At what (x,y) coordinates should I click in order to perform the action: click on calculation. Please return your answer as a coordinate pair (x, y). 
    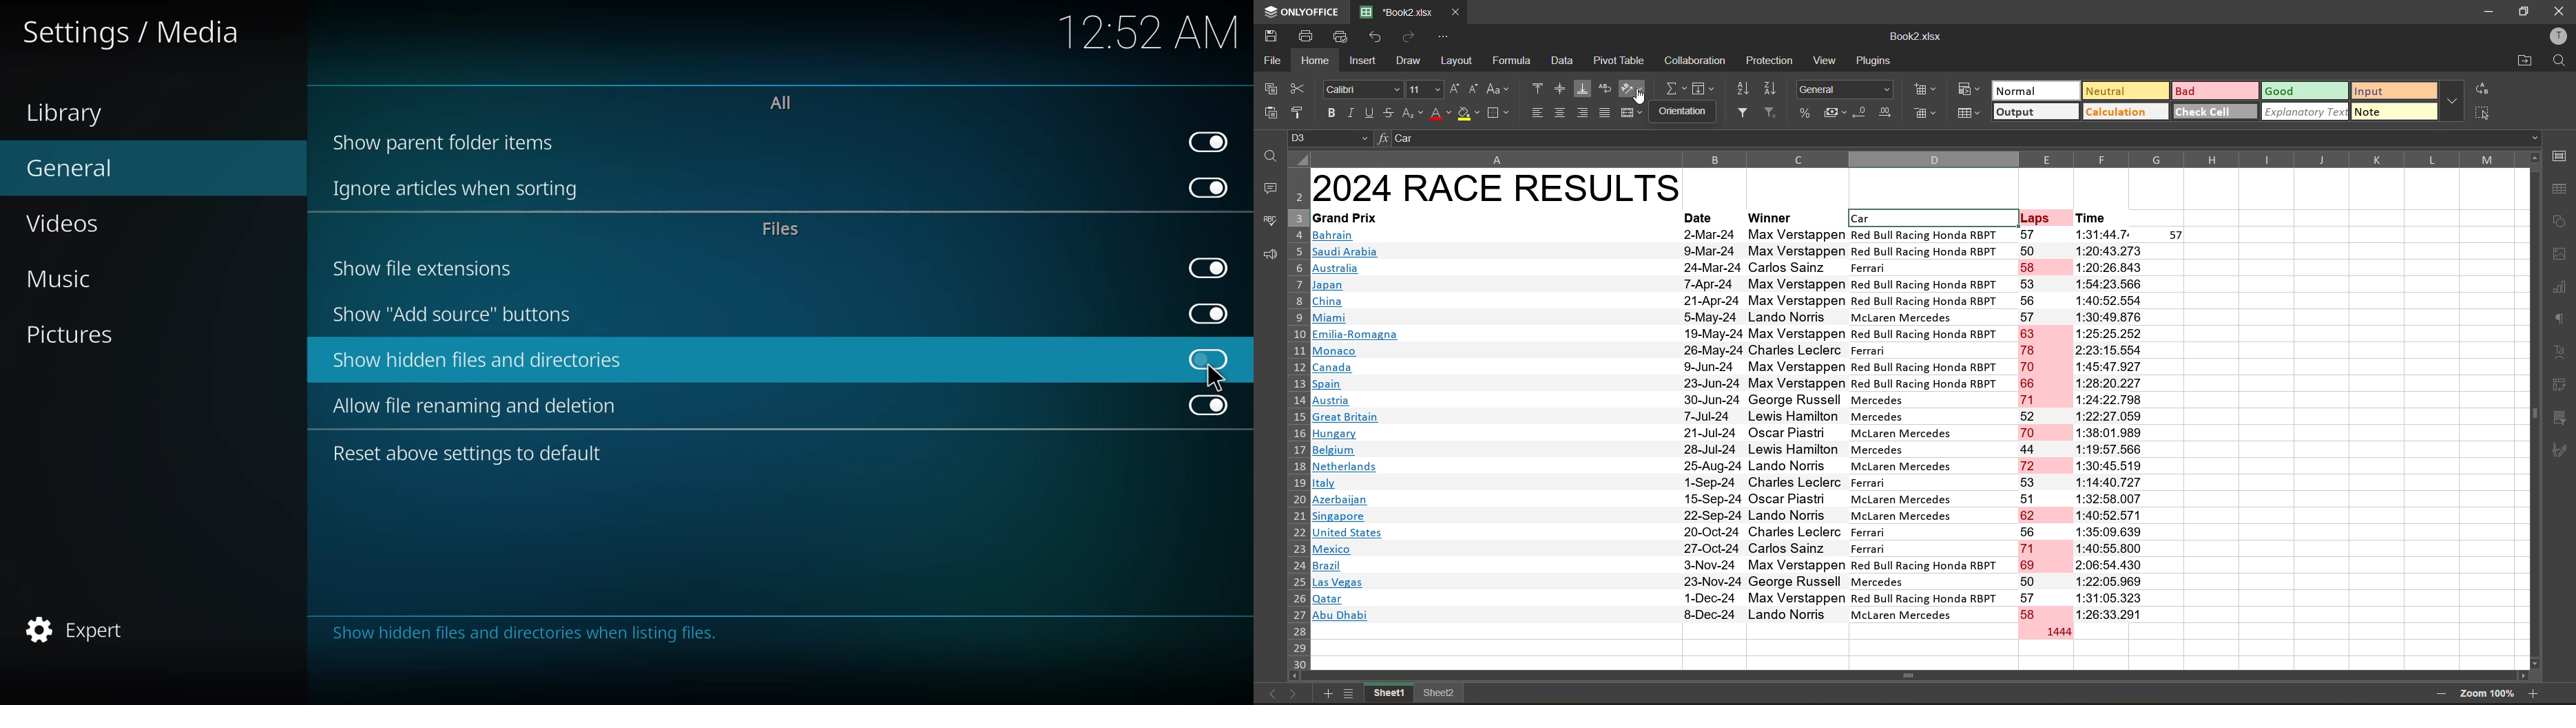
    Looking at the image, I should click on (2126, 112).